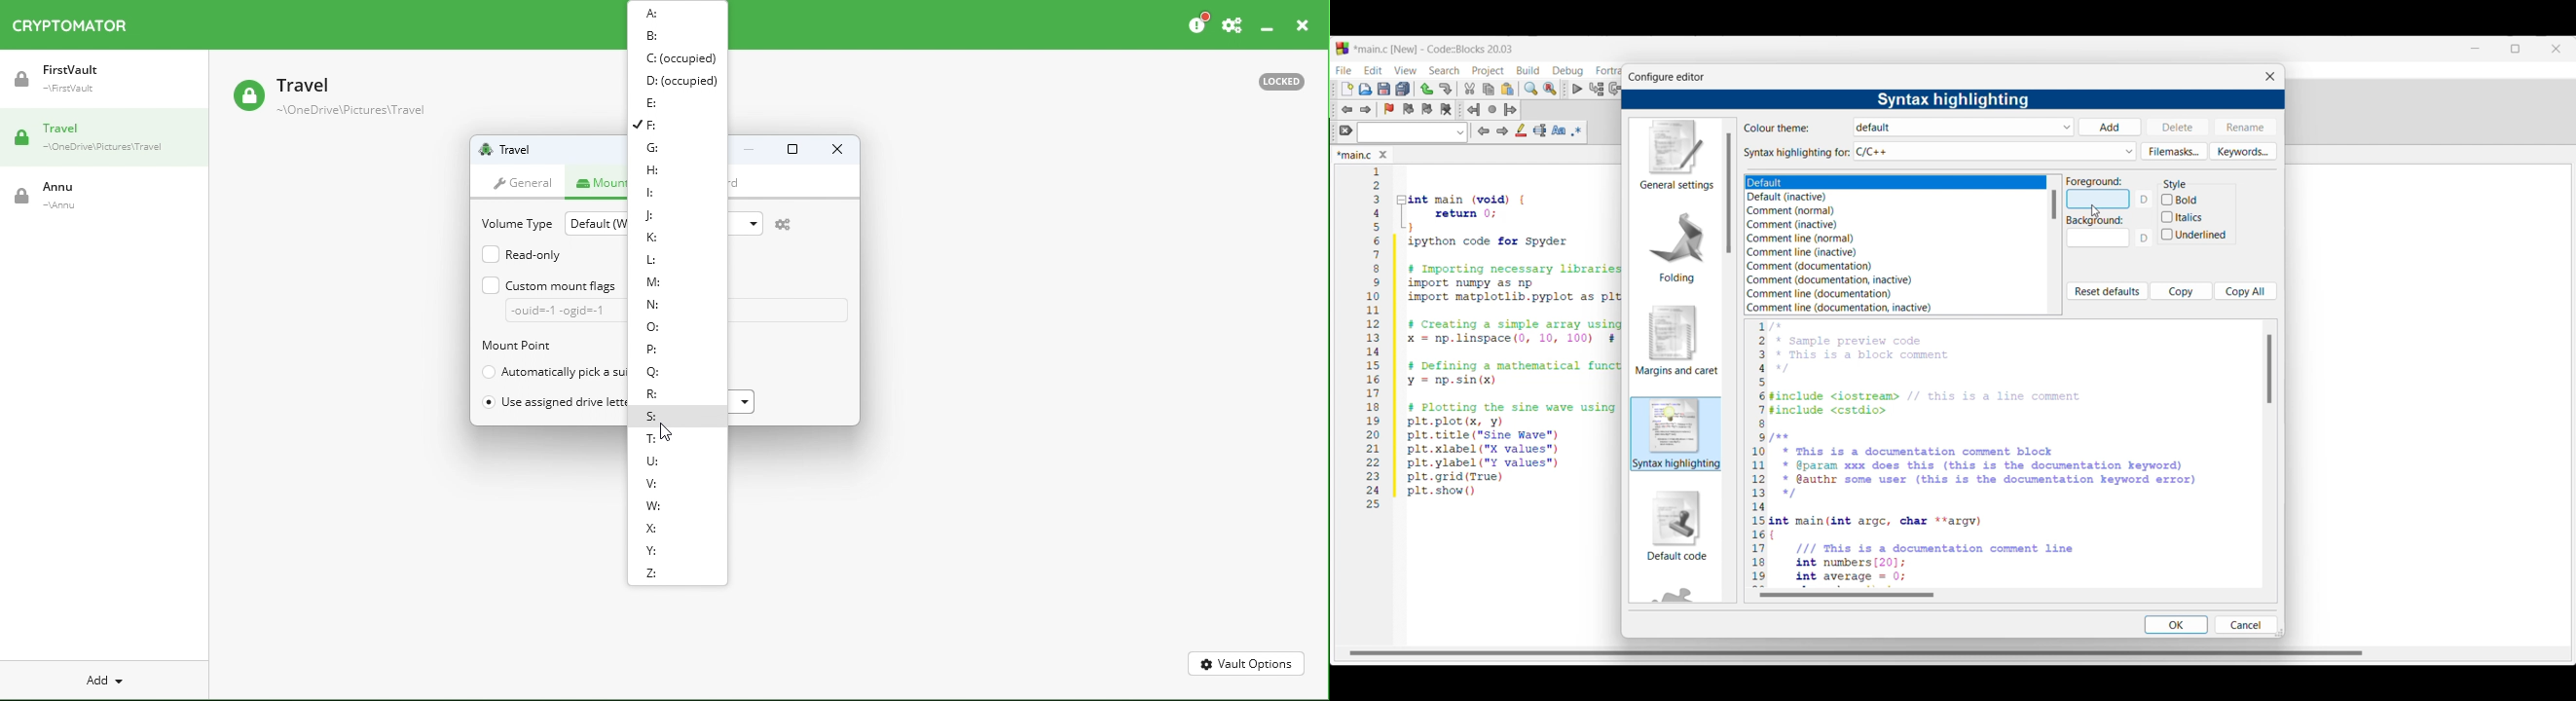 This screenshot has height=728, width=2576. Describe the element at coordinates (2183, 216) in the screenshot. I see `italics` at that location.